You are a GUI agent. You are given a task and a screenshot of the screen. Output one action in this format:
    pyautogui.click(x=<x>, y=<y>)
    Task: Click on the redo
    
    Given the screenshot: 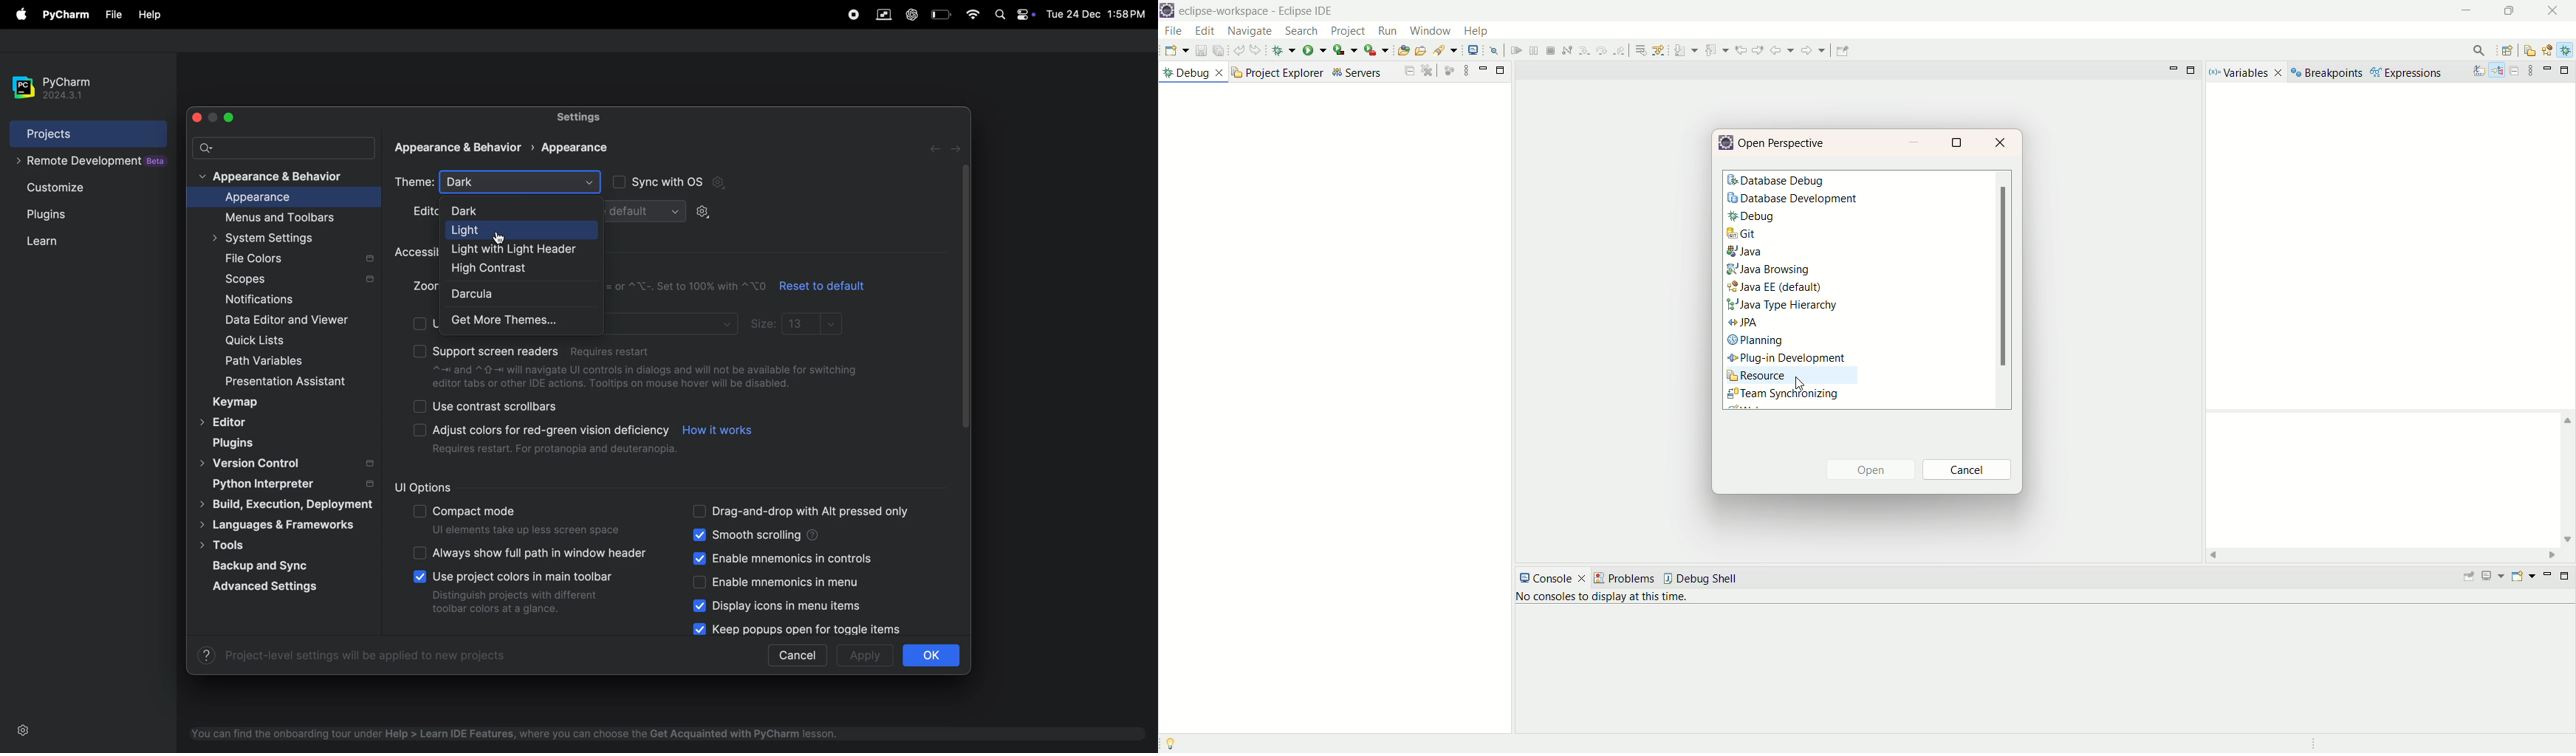 What is the action you would take?
    pyautogui.click(x=1258, y=50)
    